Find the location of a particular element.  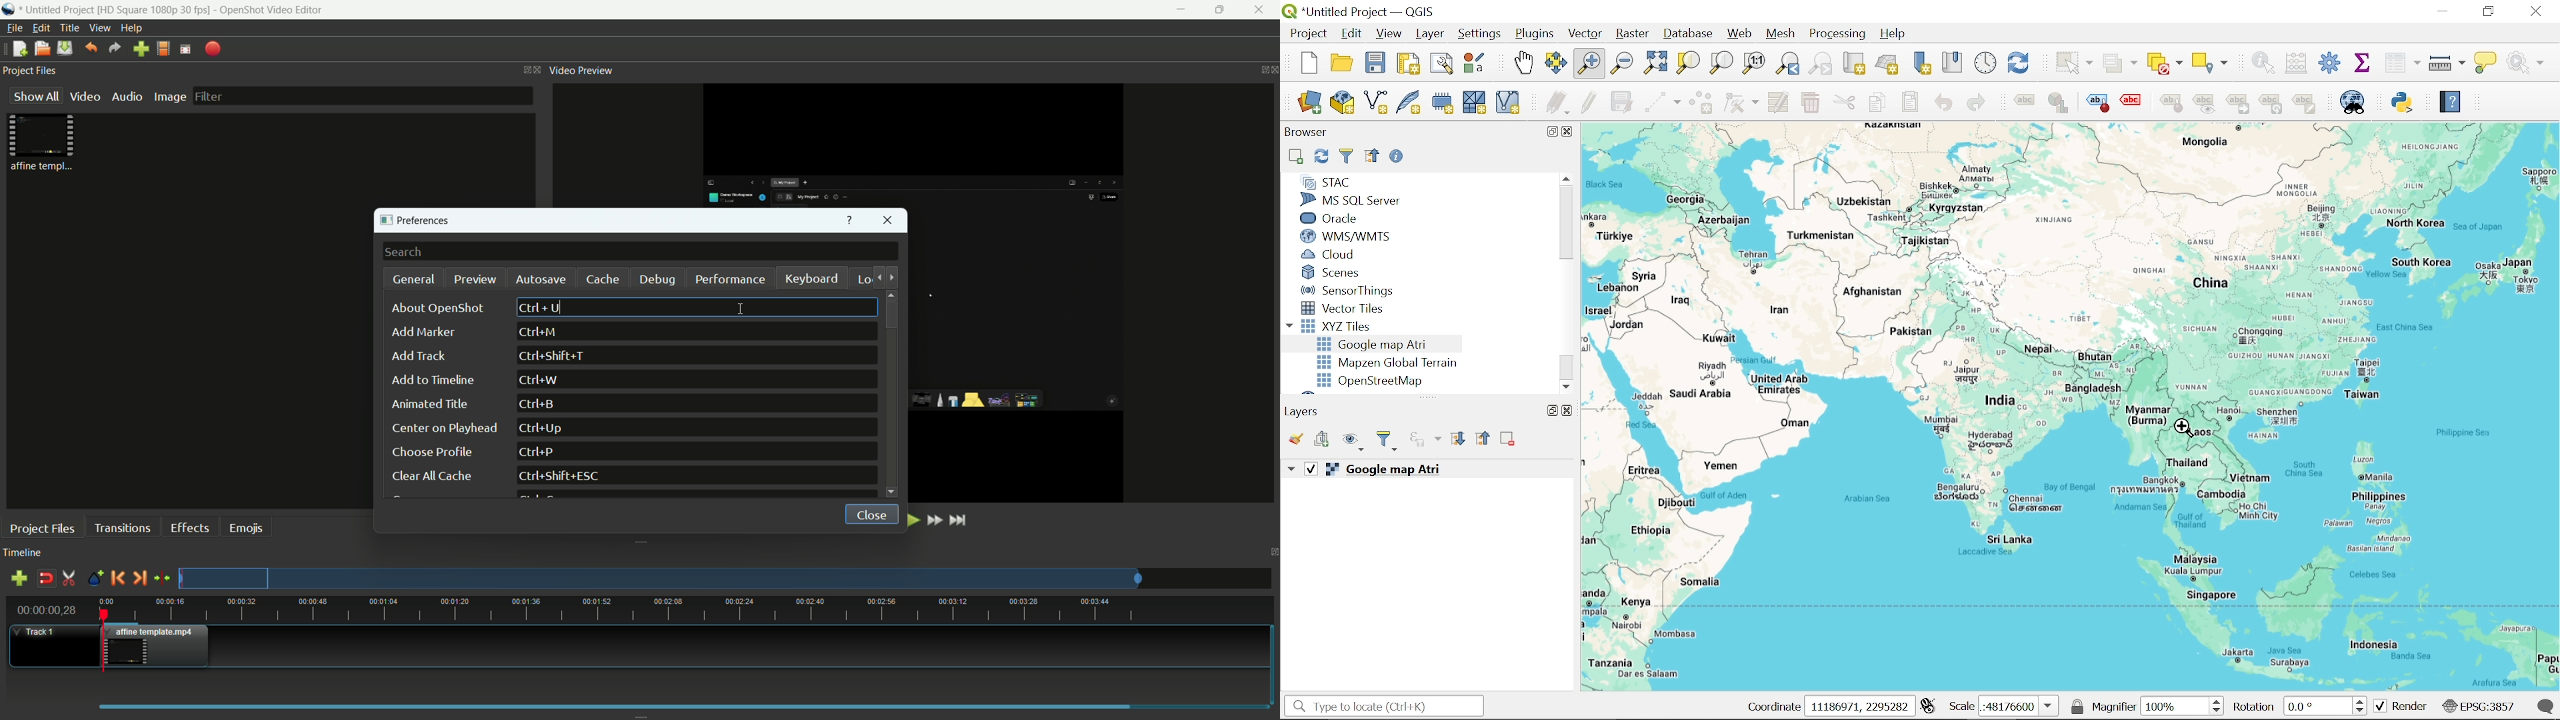

Co-ordinate is located at coordinates (1859, 706).